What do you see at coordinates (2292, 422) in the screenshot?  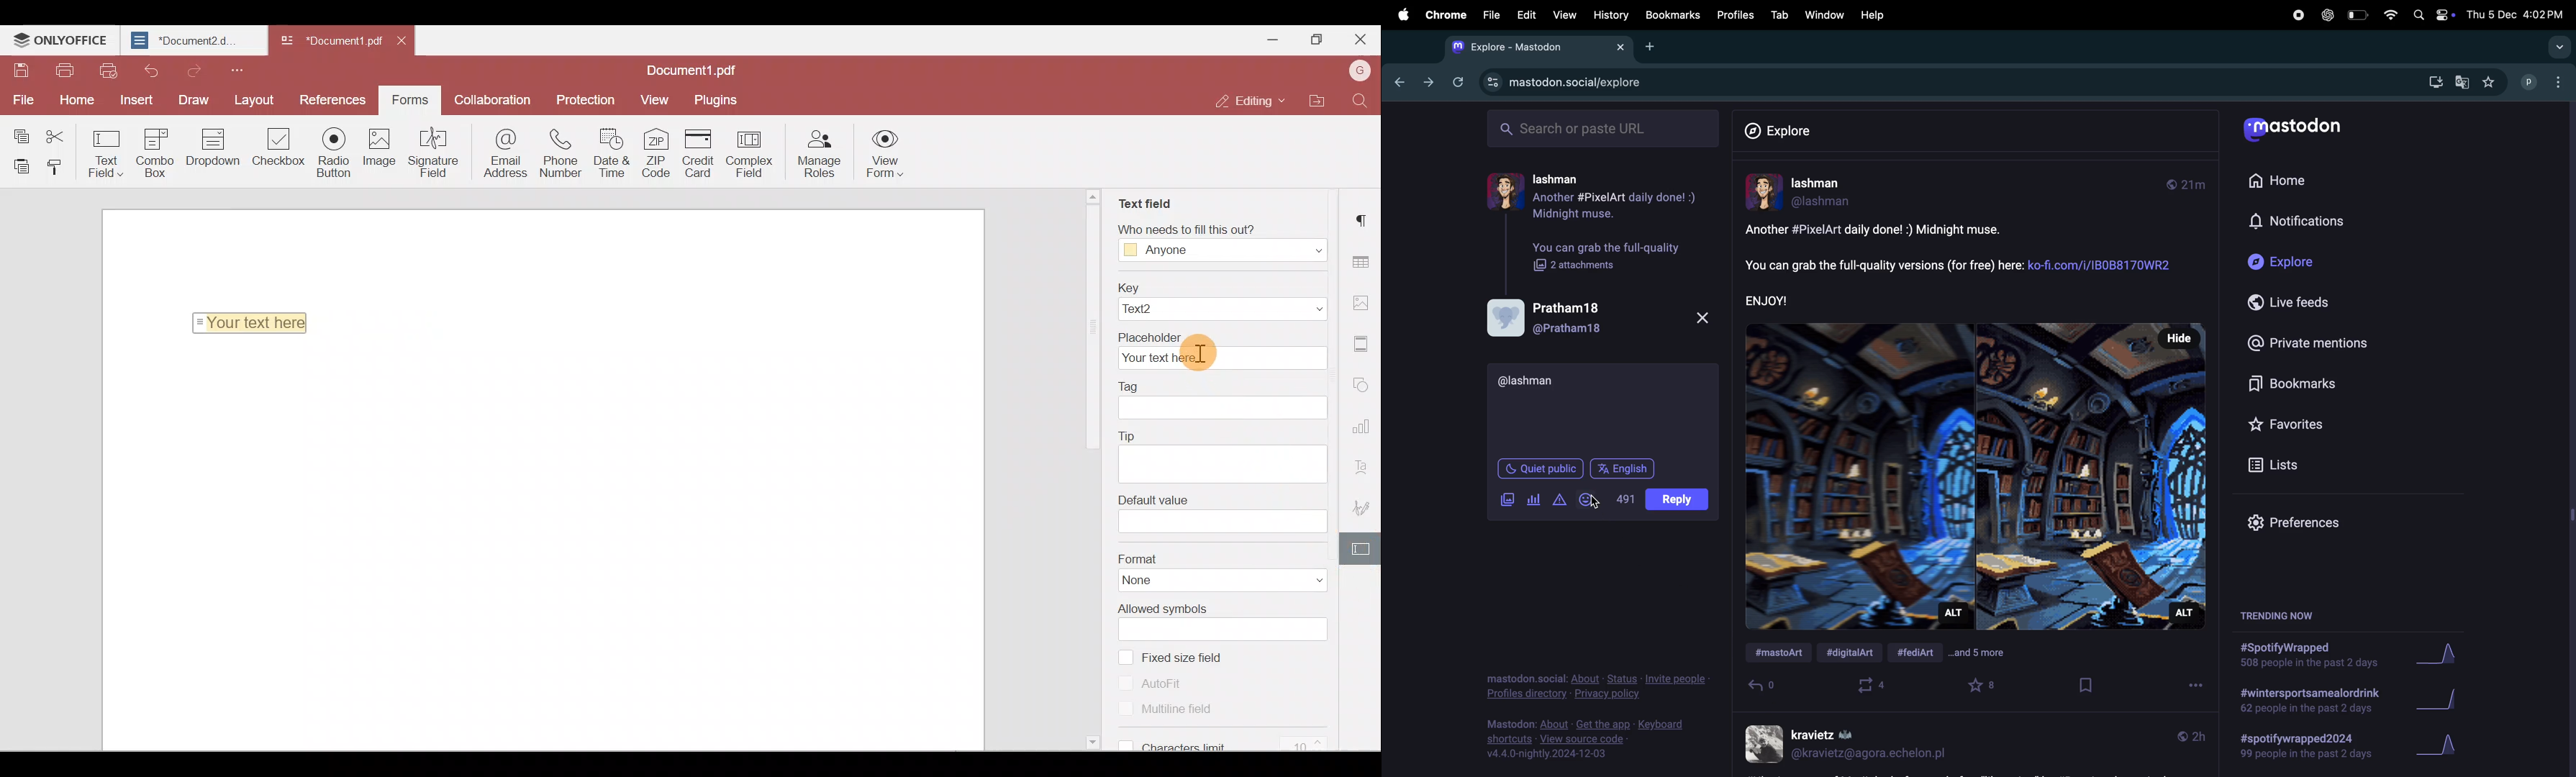 I see `favourites` at bounding box center [2292, 422].